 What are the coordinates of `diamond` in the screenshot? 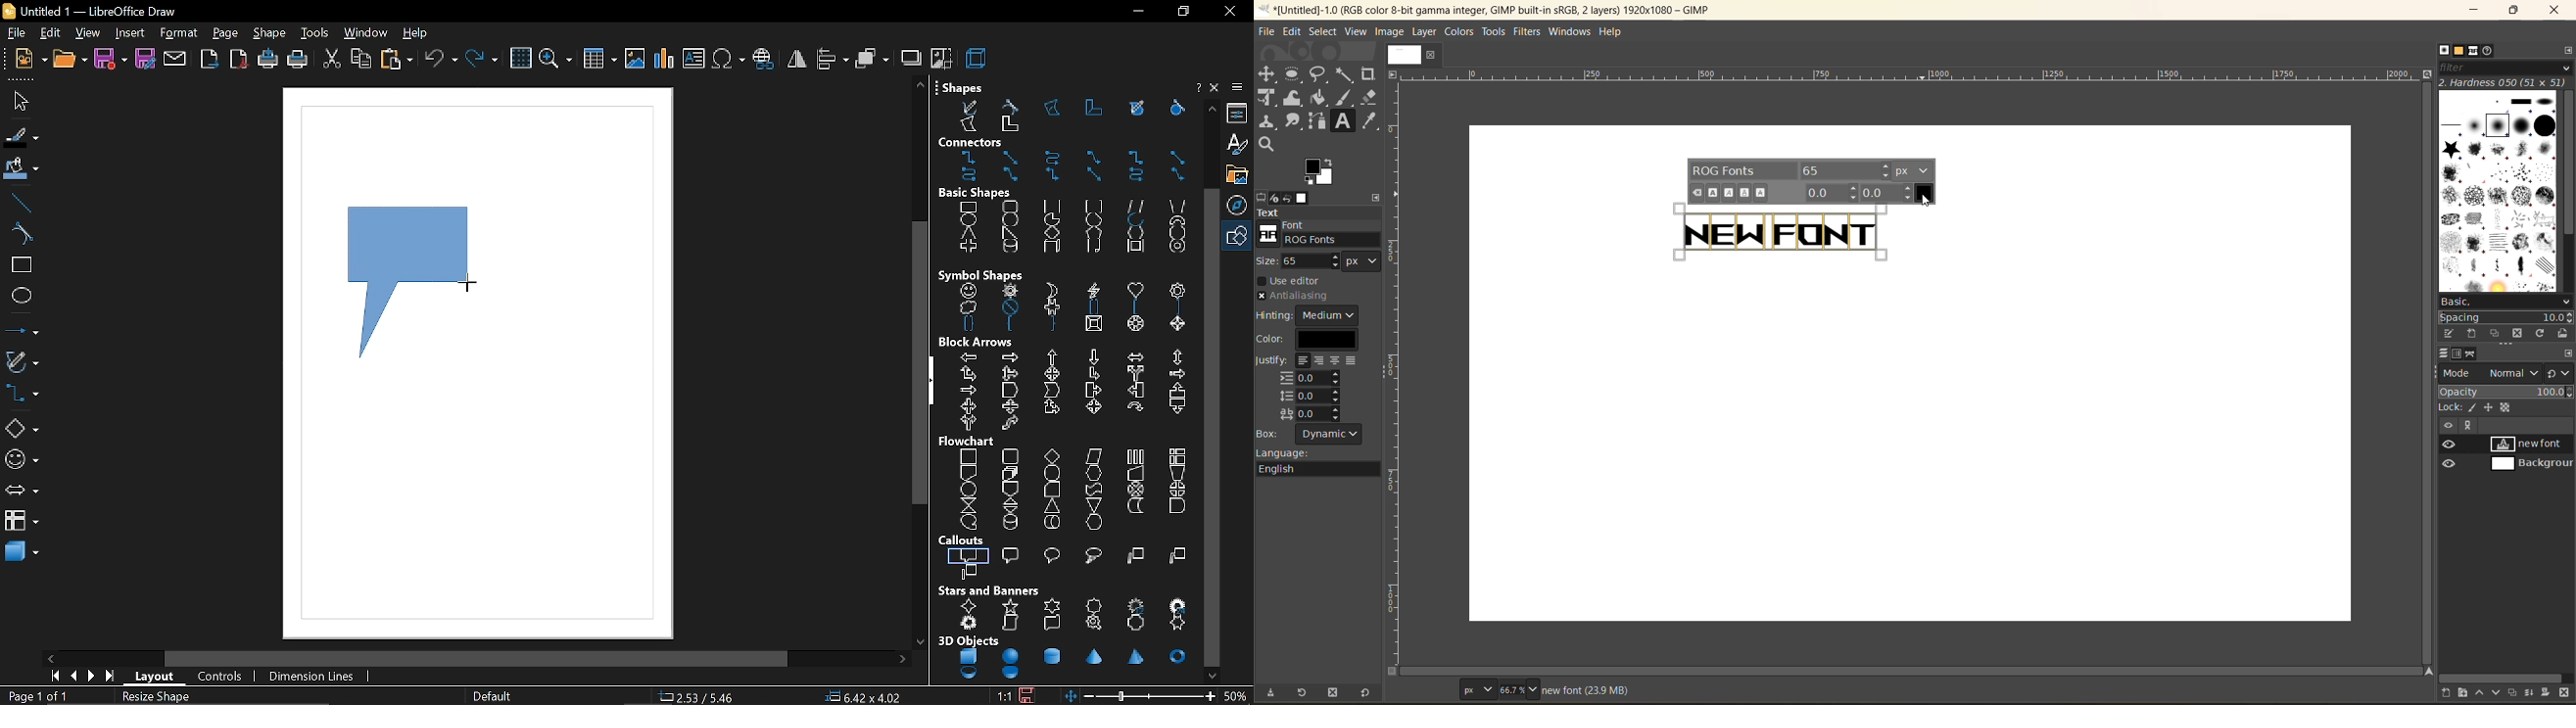 It's located at (1054, 233).